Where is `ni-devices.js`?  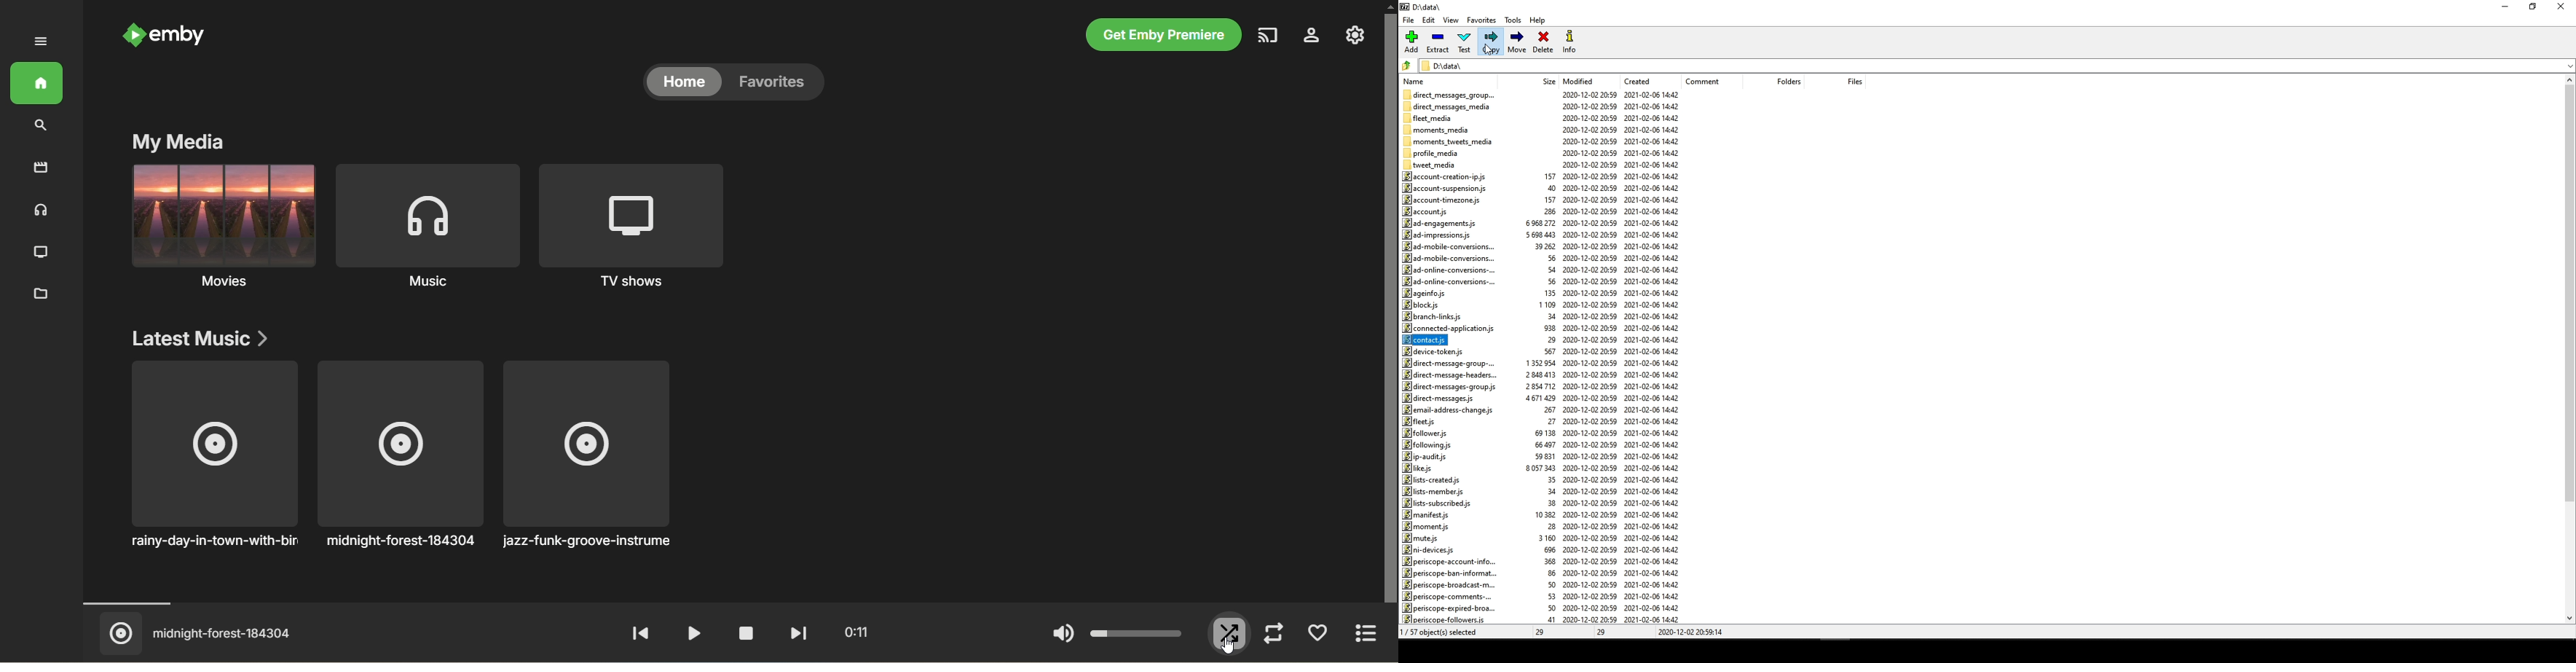 ni-devices.js is located at coordinates (1431, 549).